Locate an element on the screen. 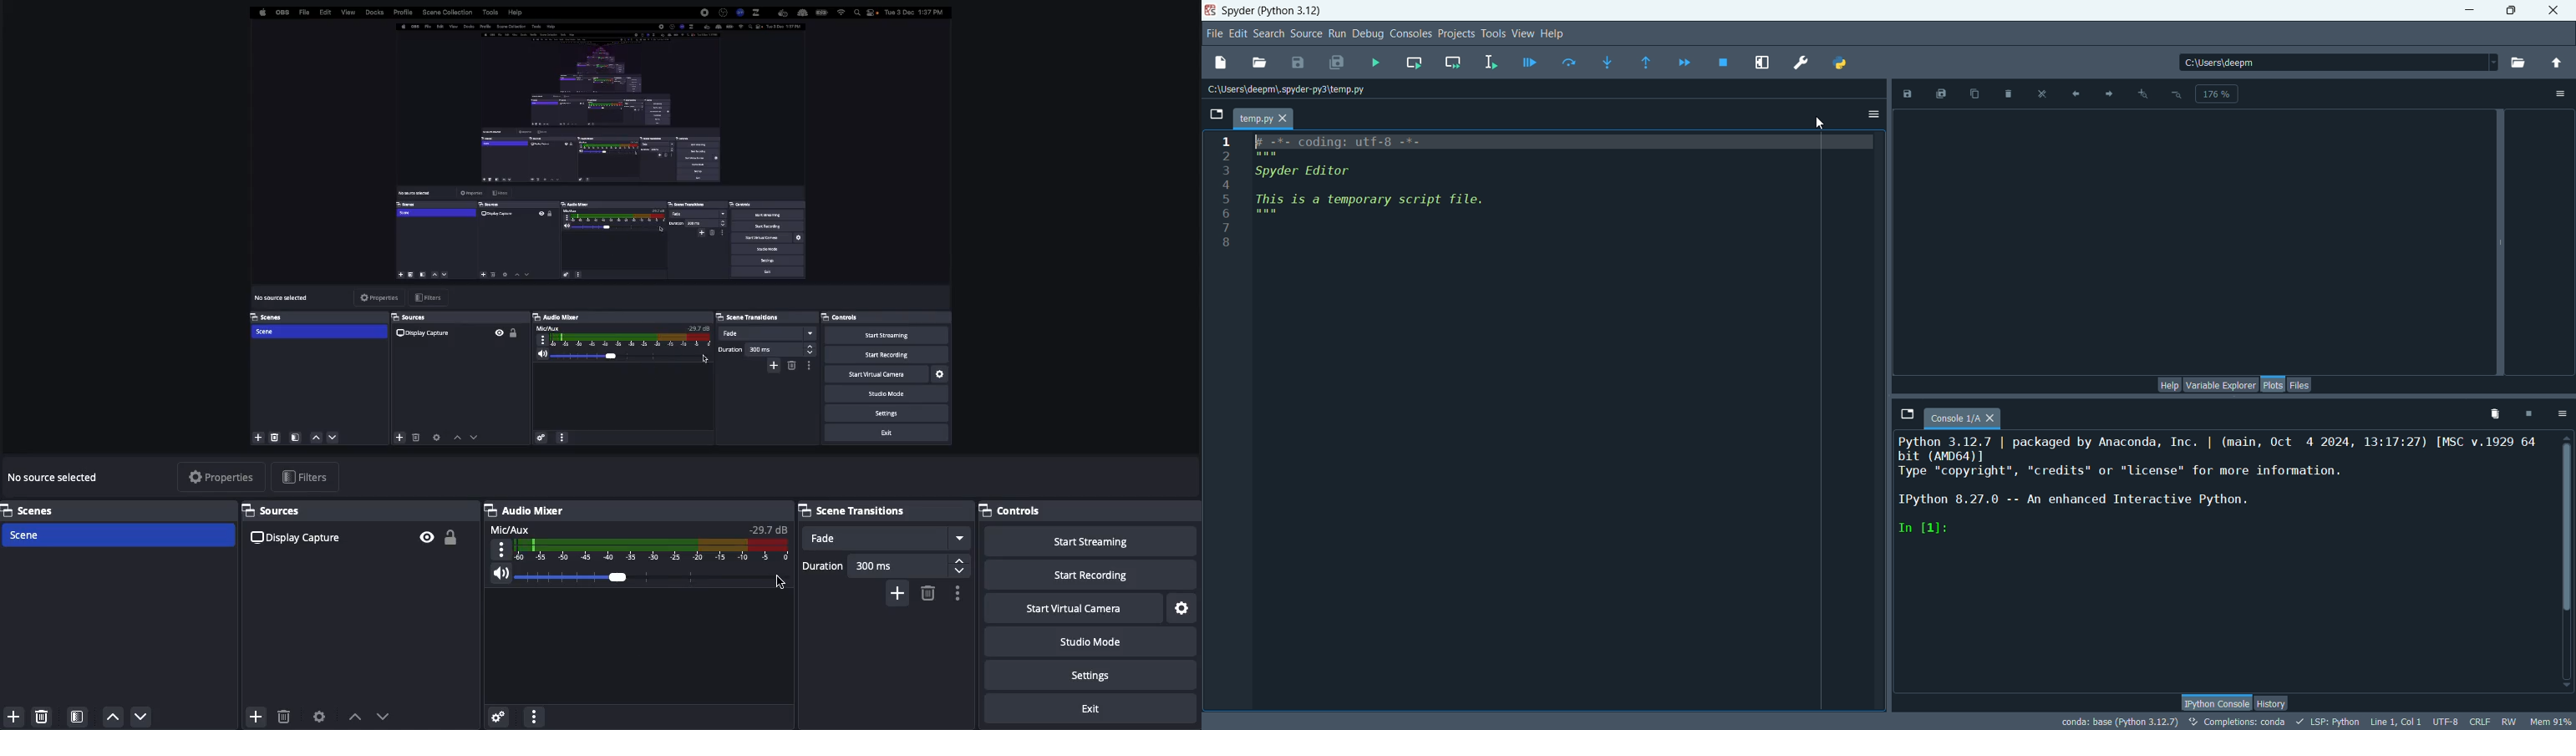 This screenshot has height=756, width=2576. interrupt kernel is located at coordinates (2531, 413).